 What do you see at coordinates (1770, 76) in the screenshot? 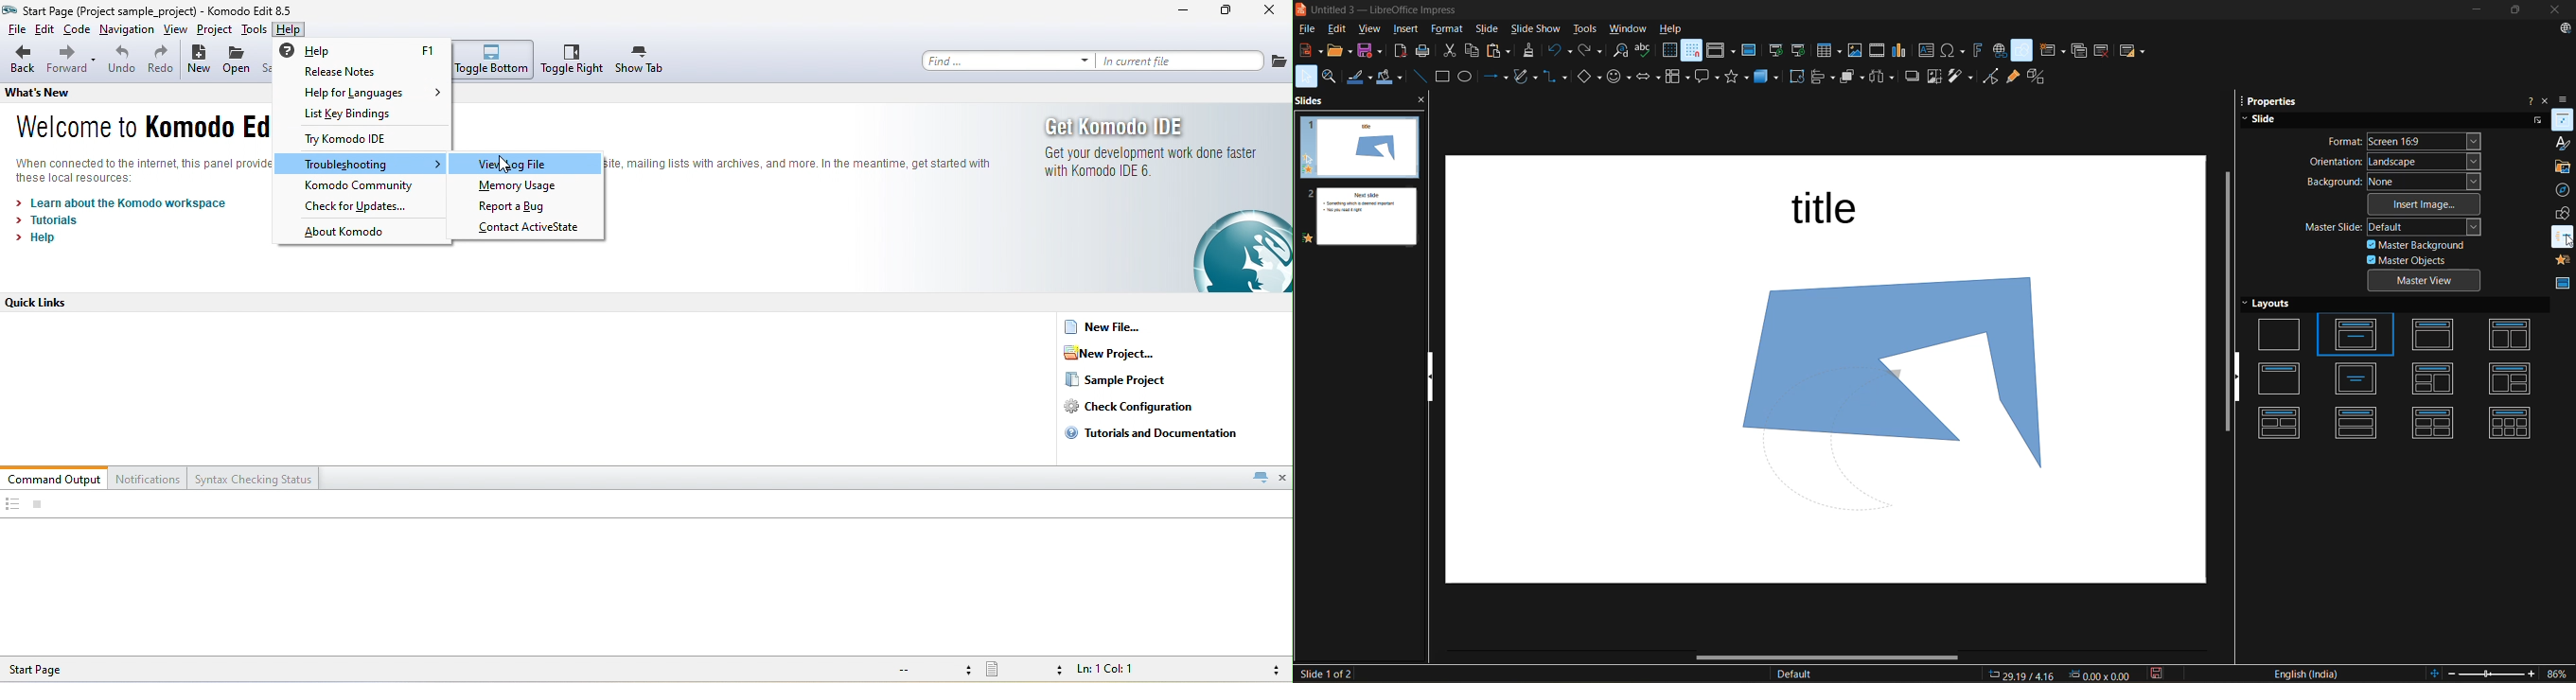
I see `3d objects` at bounding box center [1770, 76].